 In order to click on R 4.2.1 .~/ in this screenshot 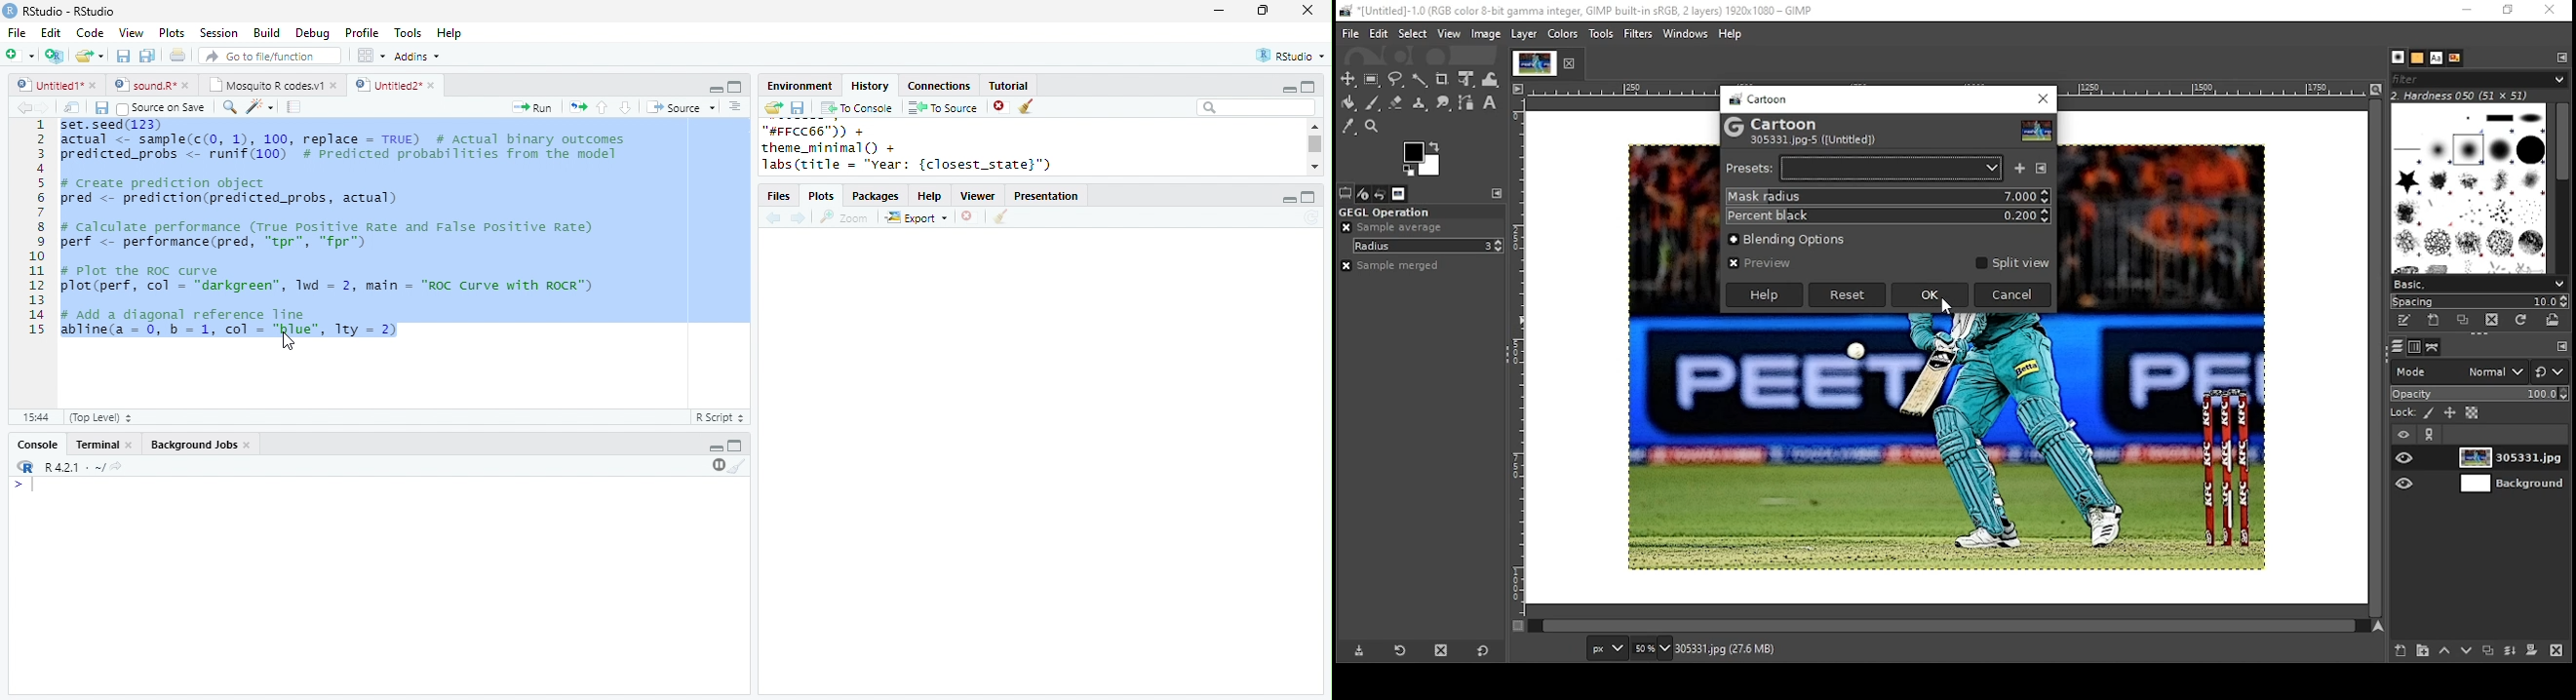, I will do `click(71, 468)`.